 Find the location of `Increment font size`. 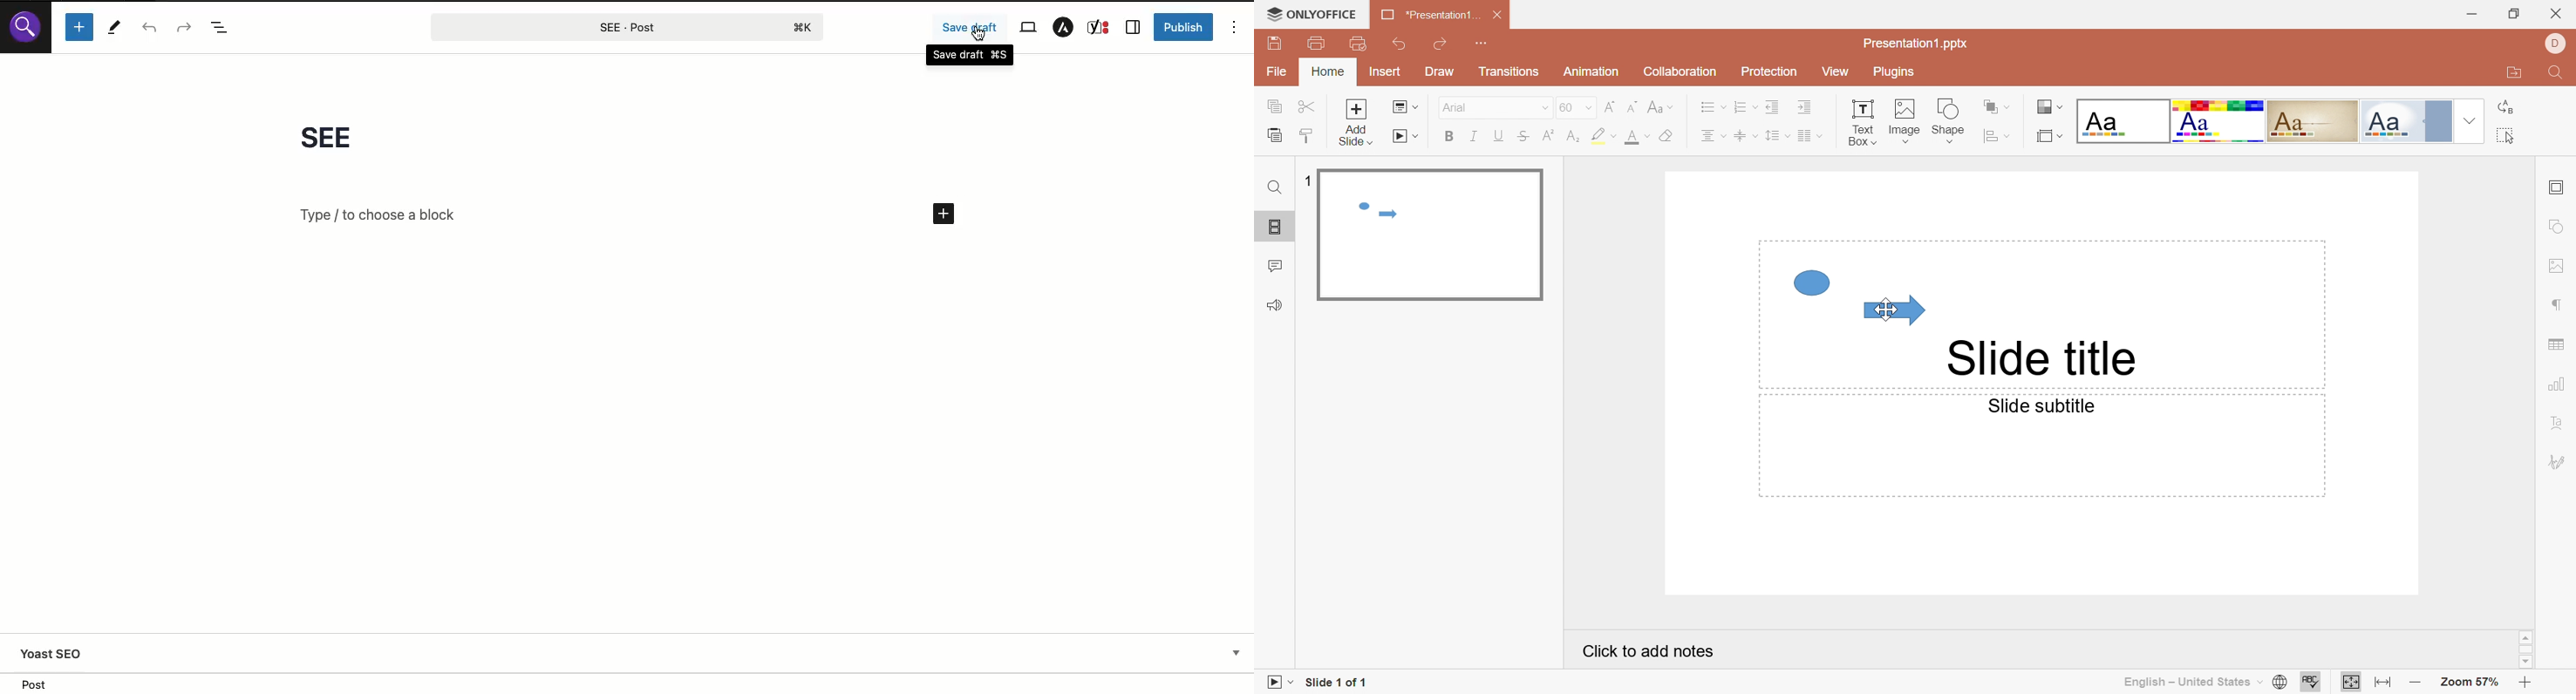

Increment font size is located at coordinates (1610, 106).